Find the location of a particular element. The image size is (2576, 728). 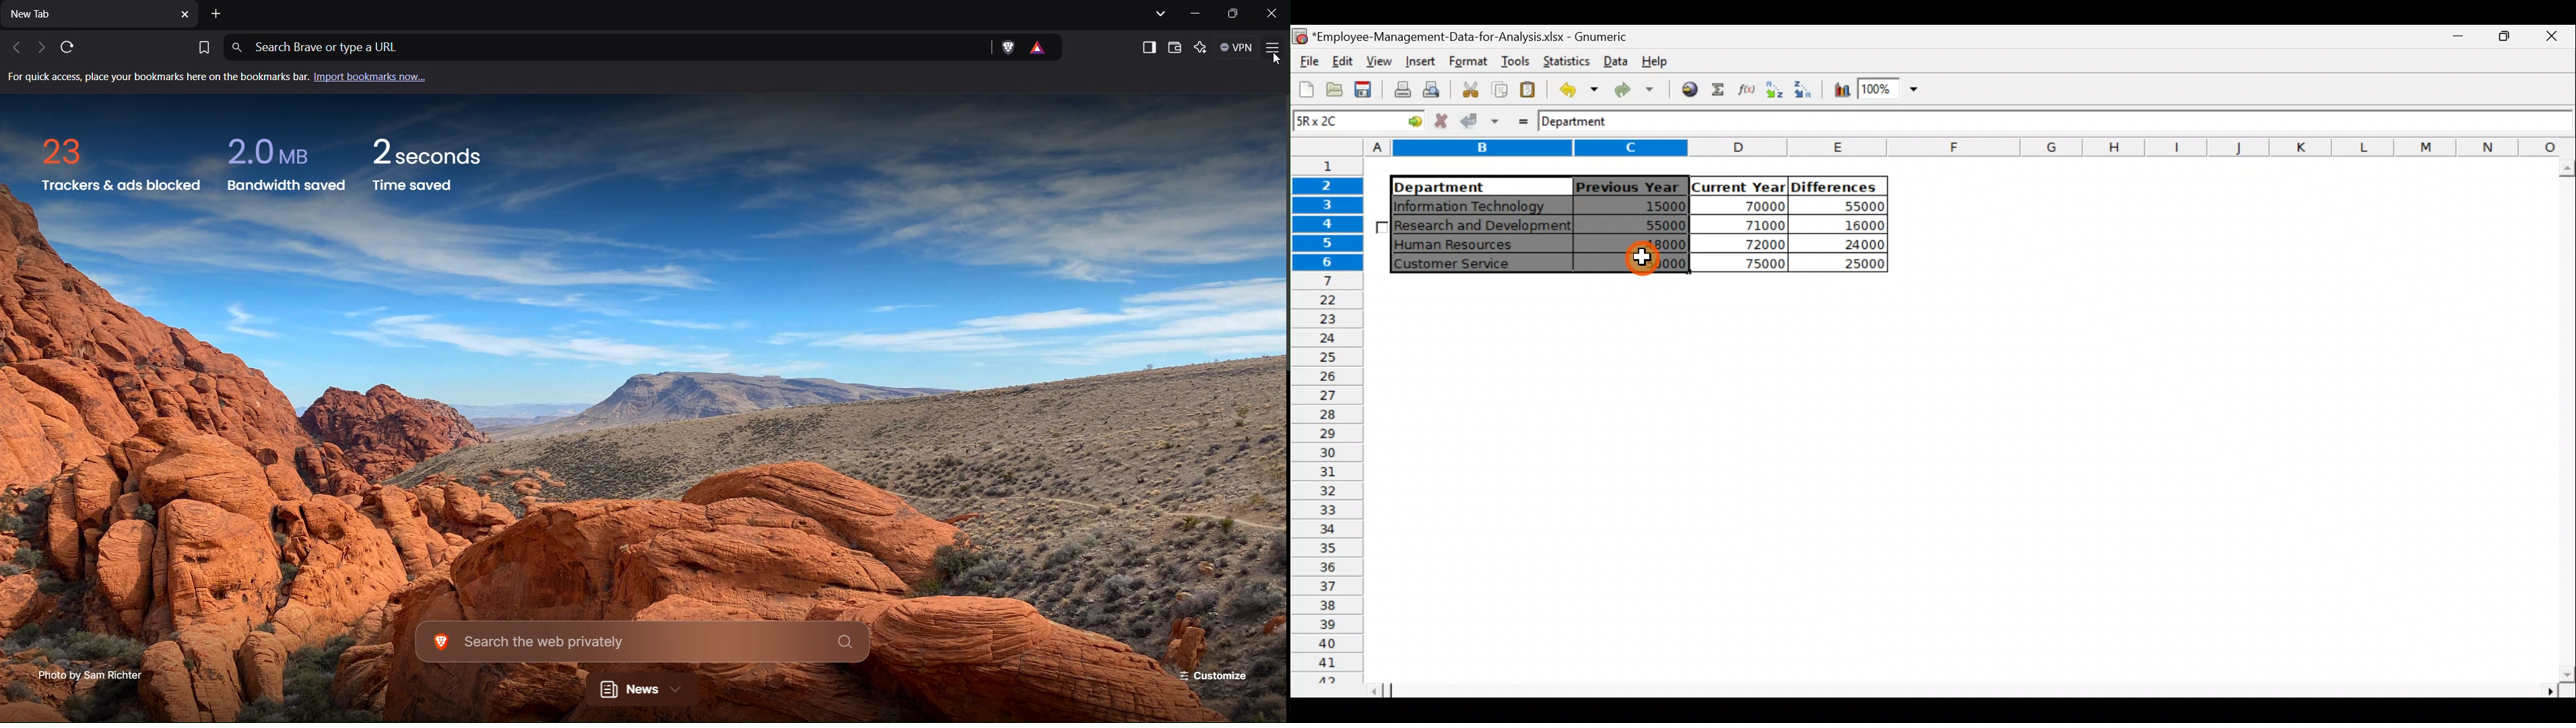

Human Resources is located at coordinates (1464, 245).